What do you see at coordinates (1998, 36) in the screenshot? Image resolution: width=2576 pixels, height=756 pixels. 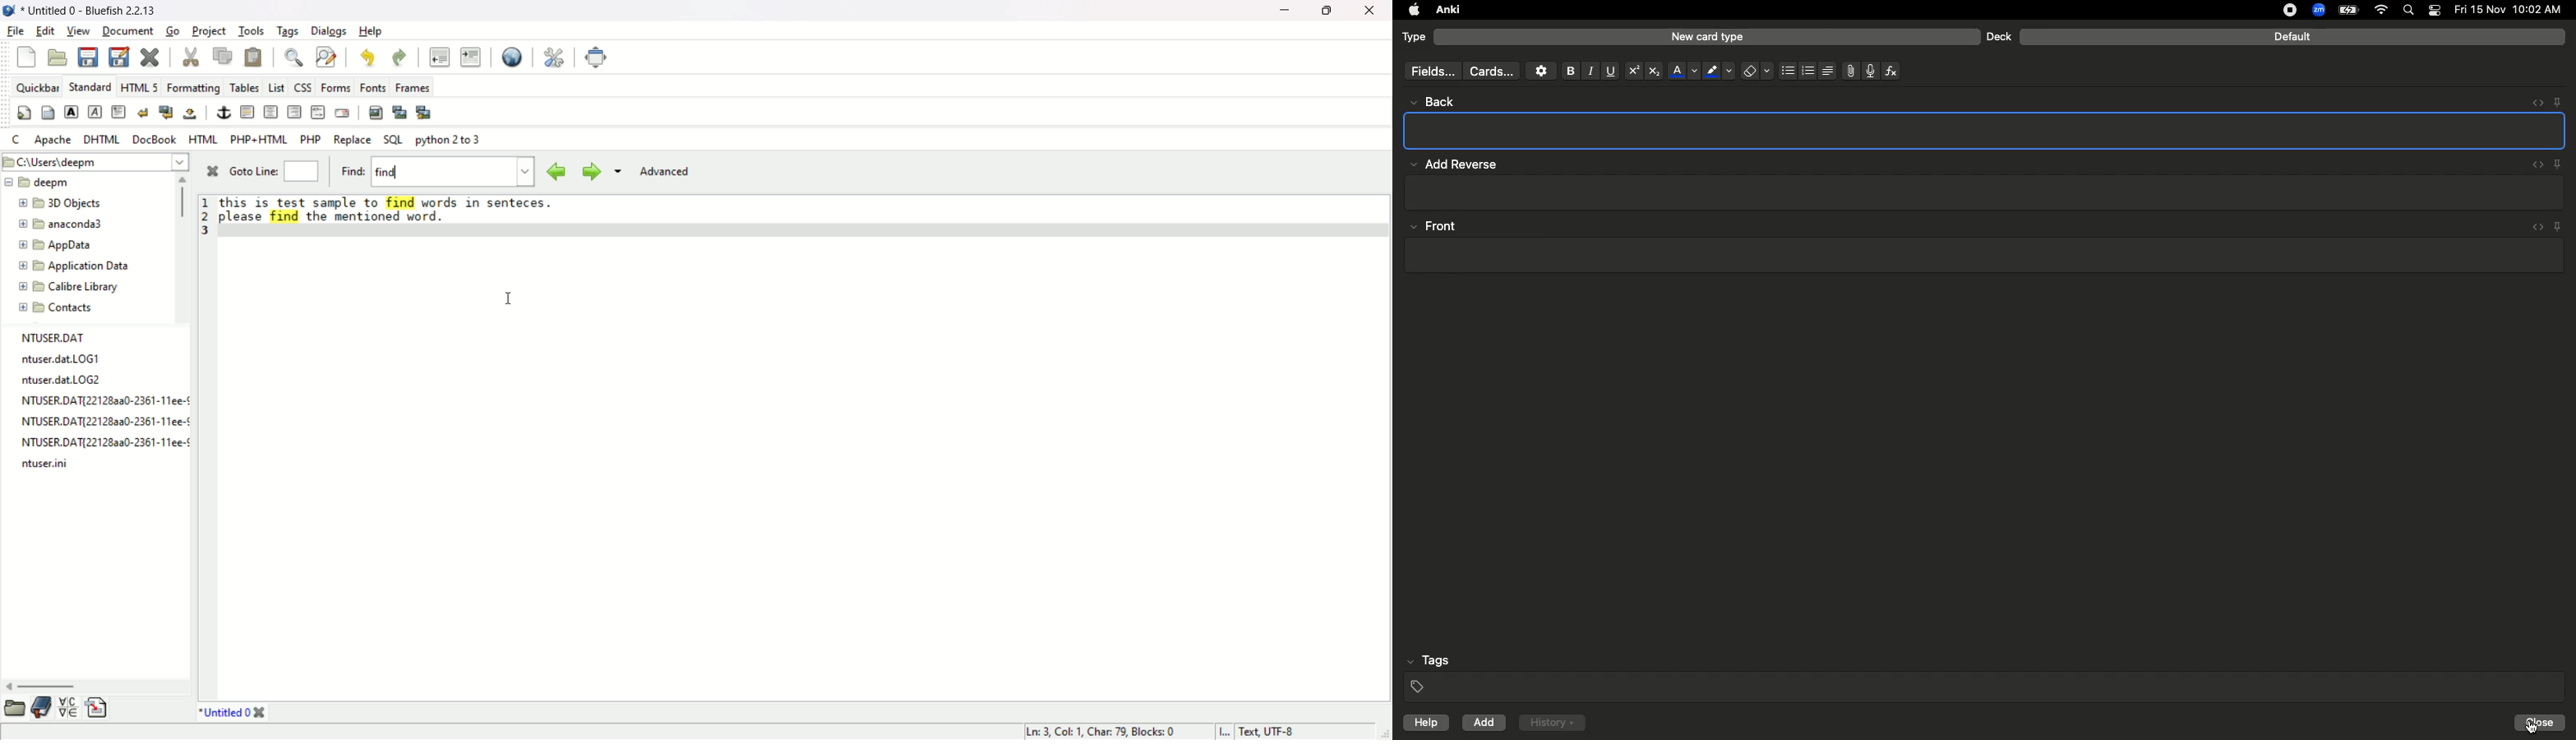 I see `Deck` at bounding box center [1998, 36].